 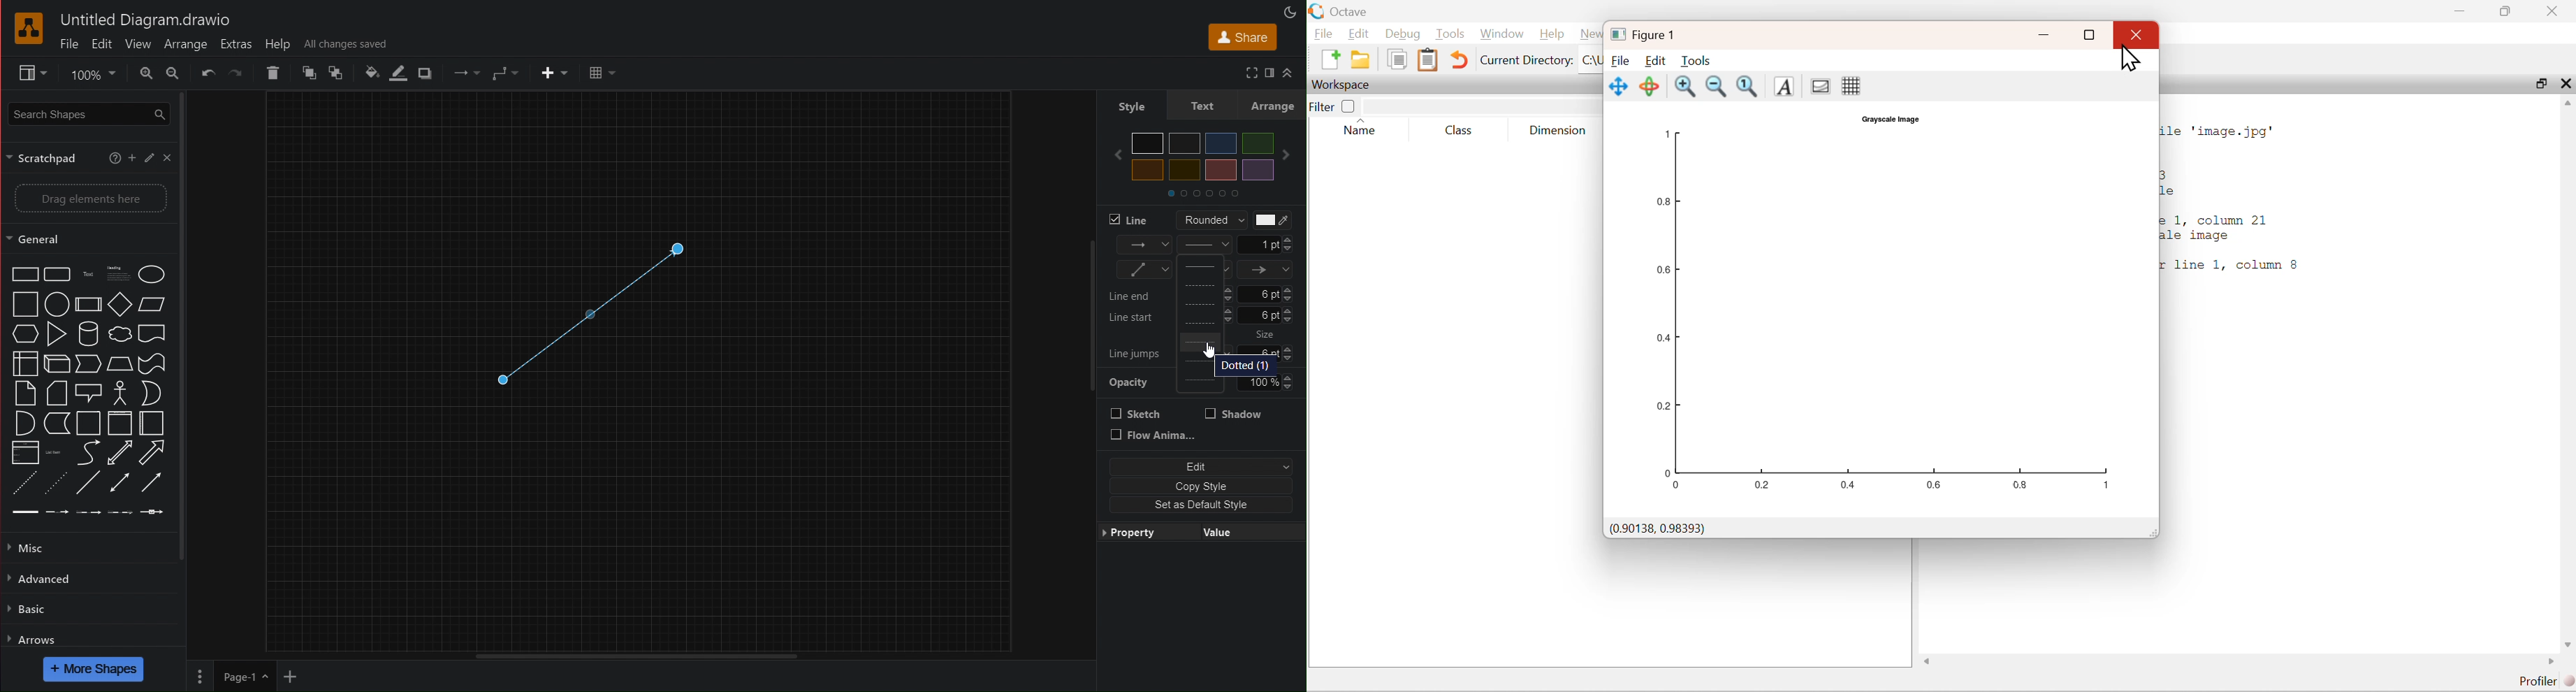 What do you see at coordinates (1198, 485) in the screenshot?
I see `Copy Style` at bounding box center [1198, 485].